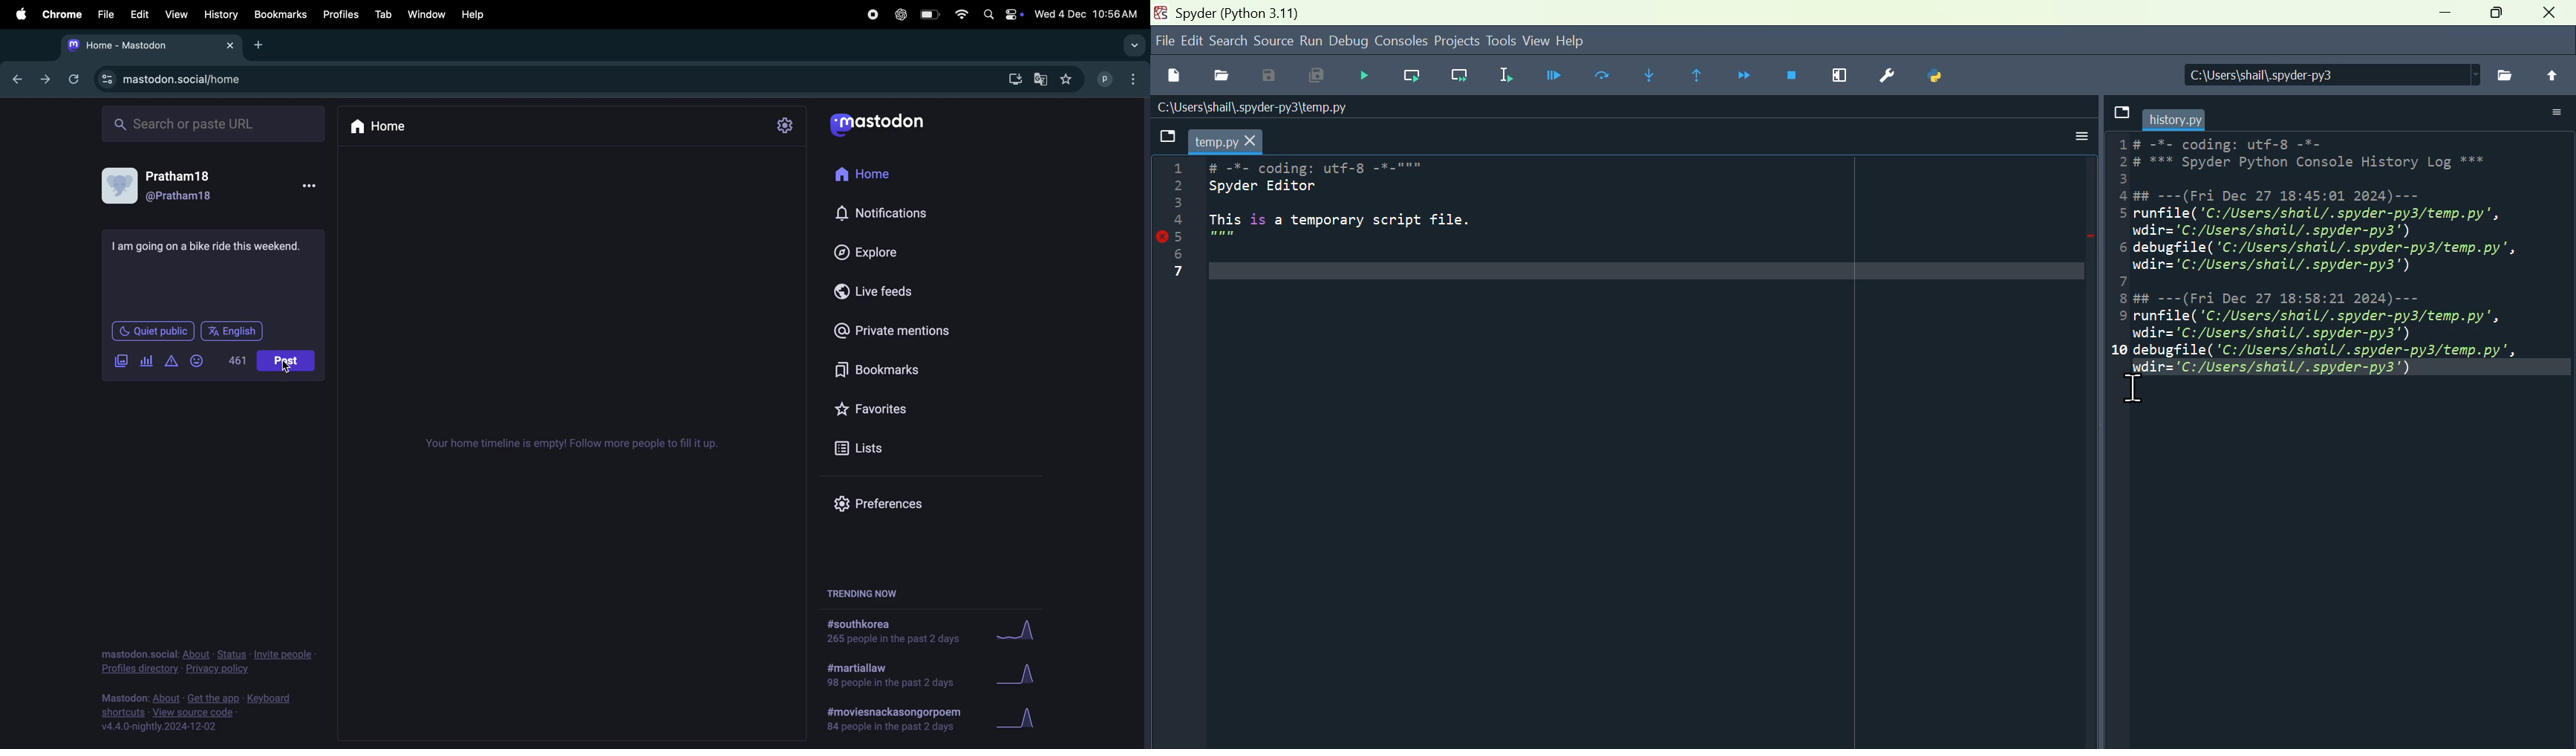  I want to click on continue execution until then function returns, so click(1703, 76).